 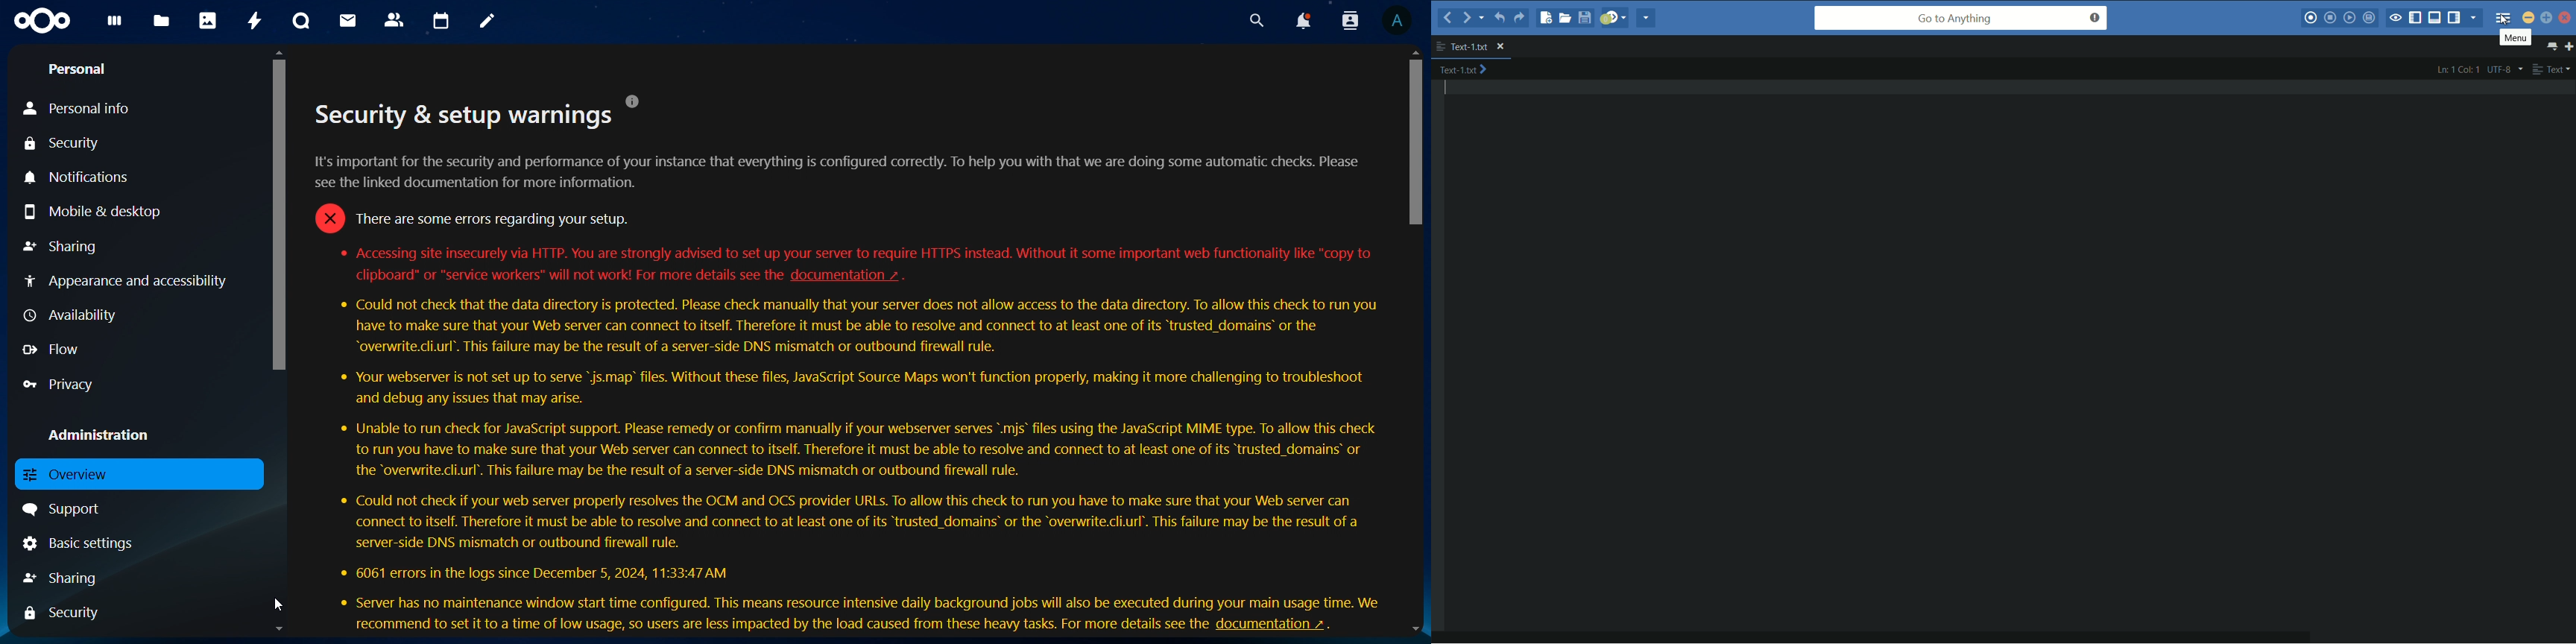 What do you see at coordinates (66, 612) in the screenshot?
I see `security` at bounding box center [66, 612].